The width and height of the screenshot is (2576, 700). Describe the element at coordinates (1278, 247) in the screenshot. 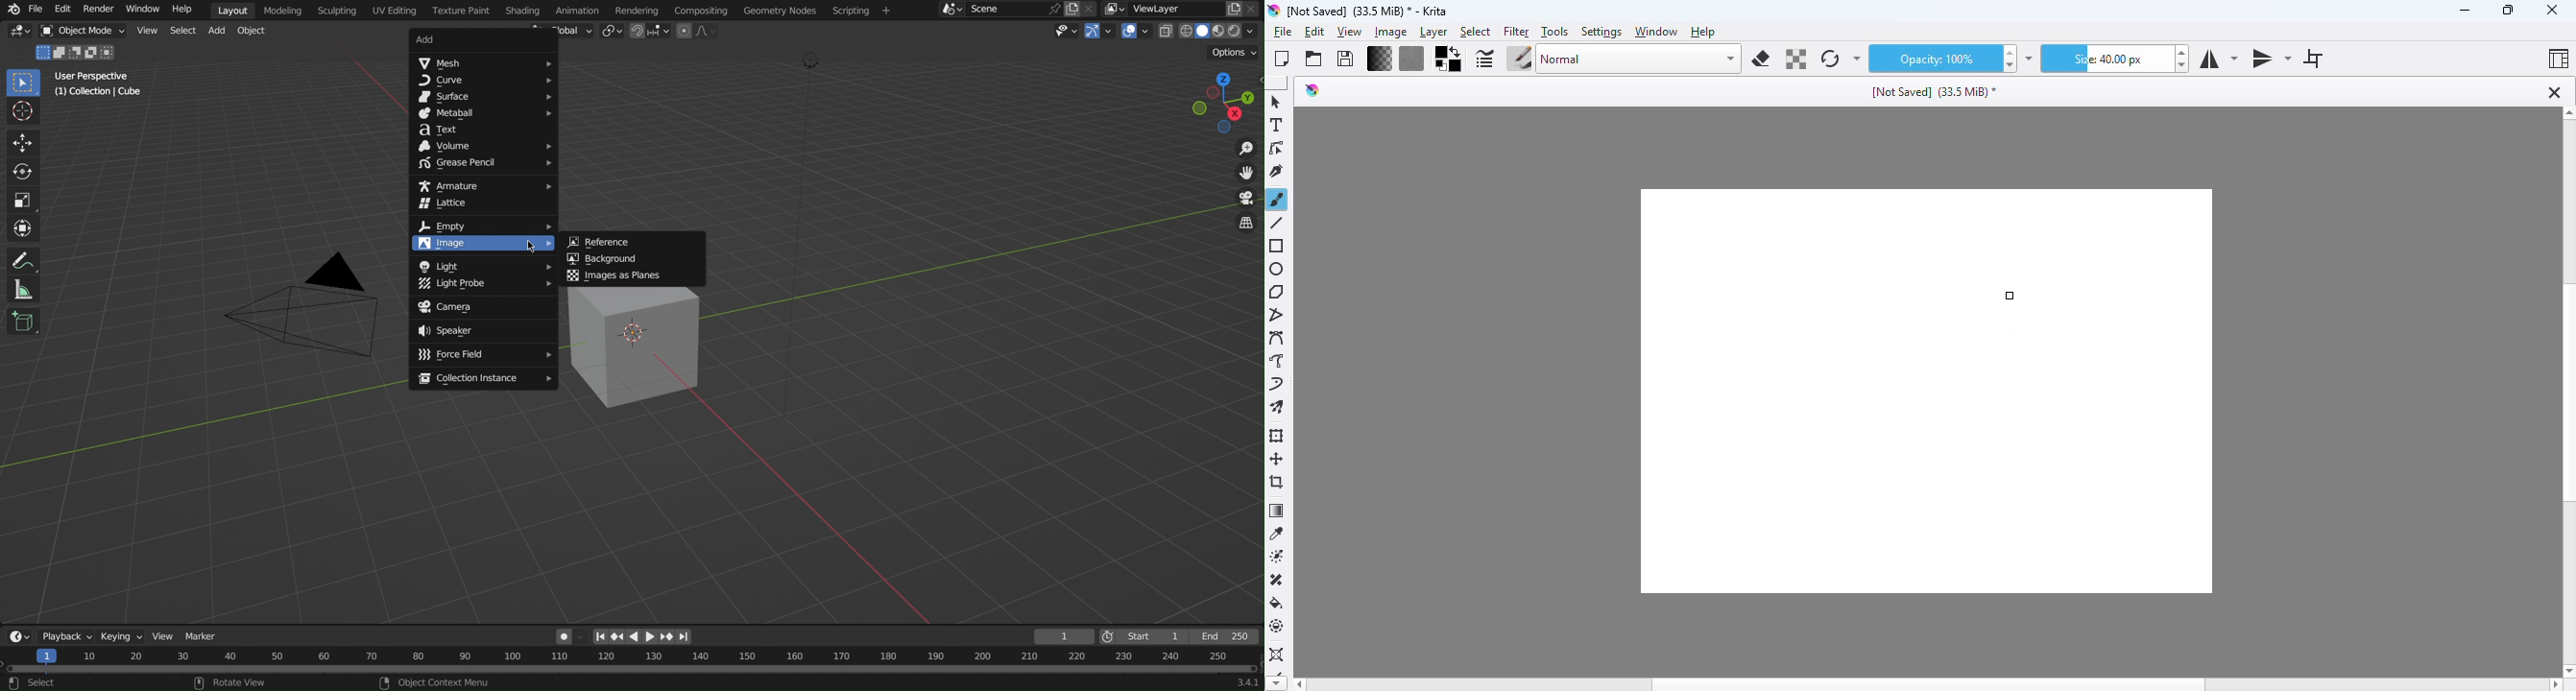

I see `rectangle tool` at that location.